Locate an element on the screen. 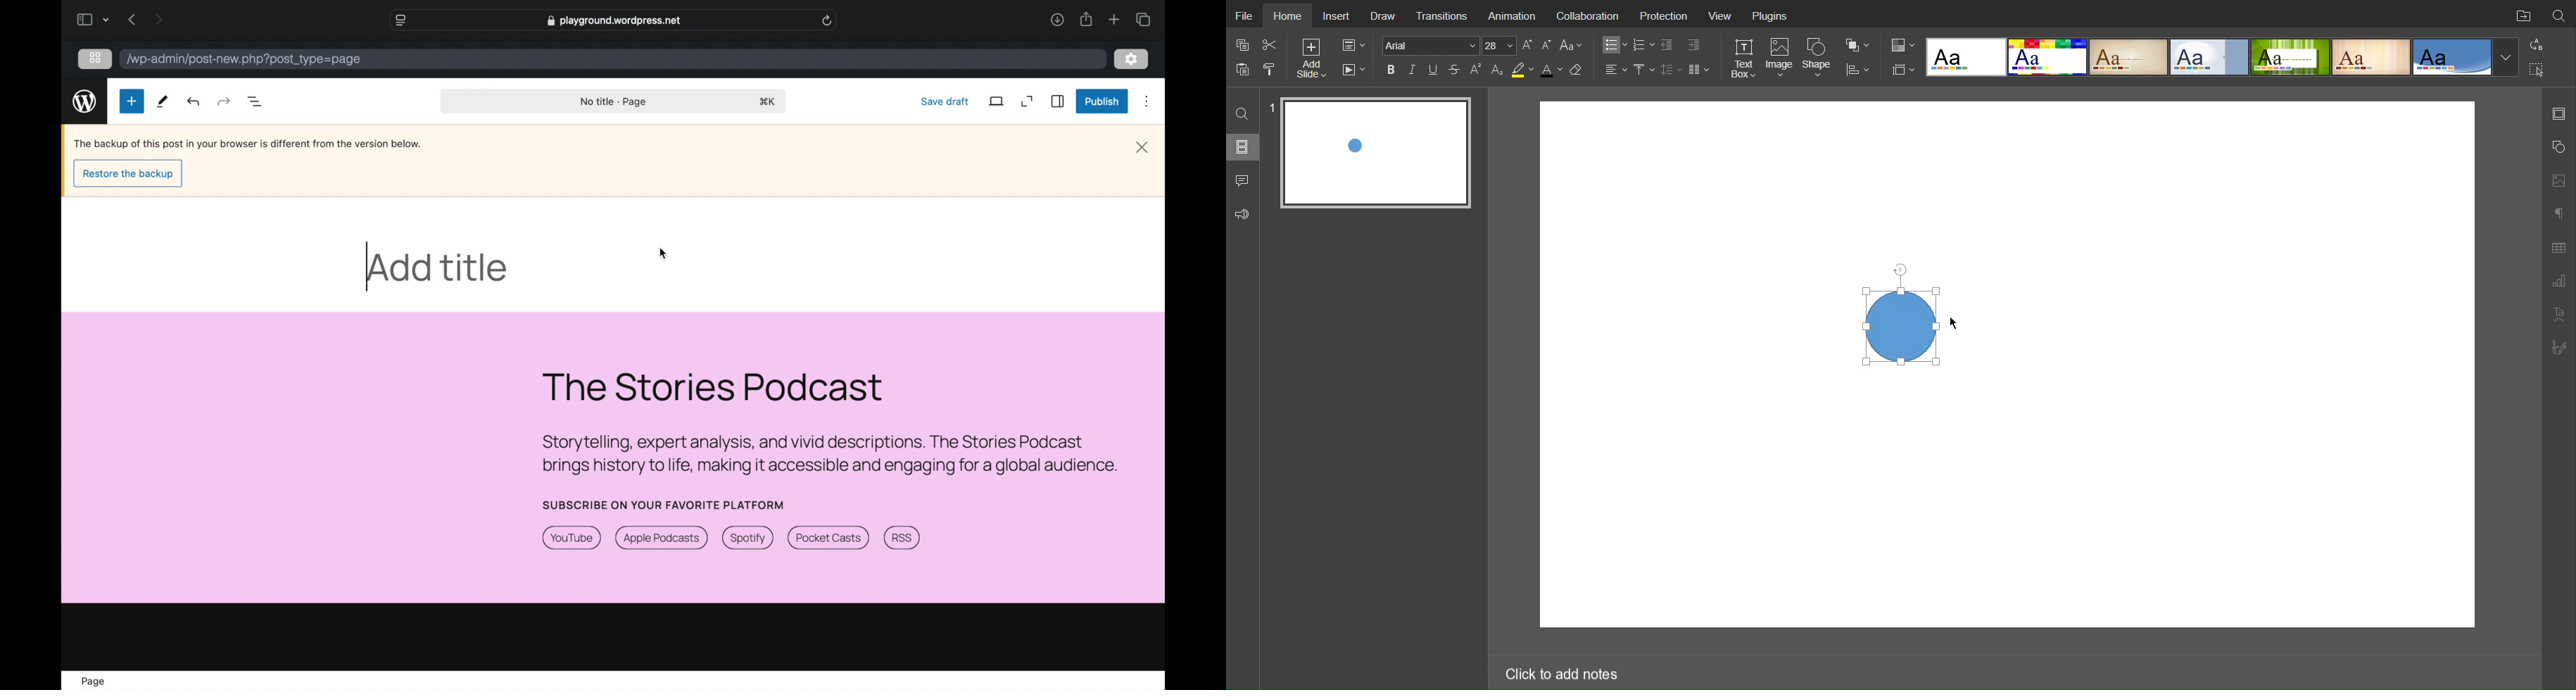 The width and height of the screenshot is (2576, 700). Table Settings is located at coordinates (2558, 246).